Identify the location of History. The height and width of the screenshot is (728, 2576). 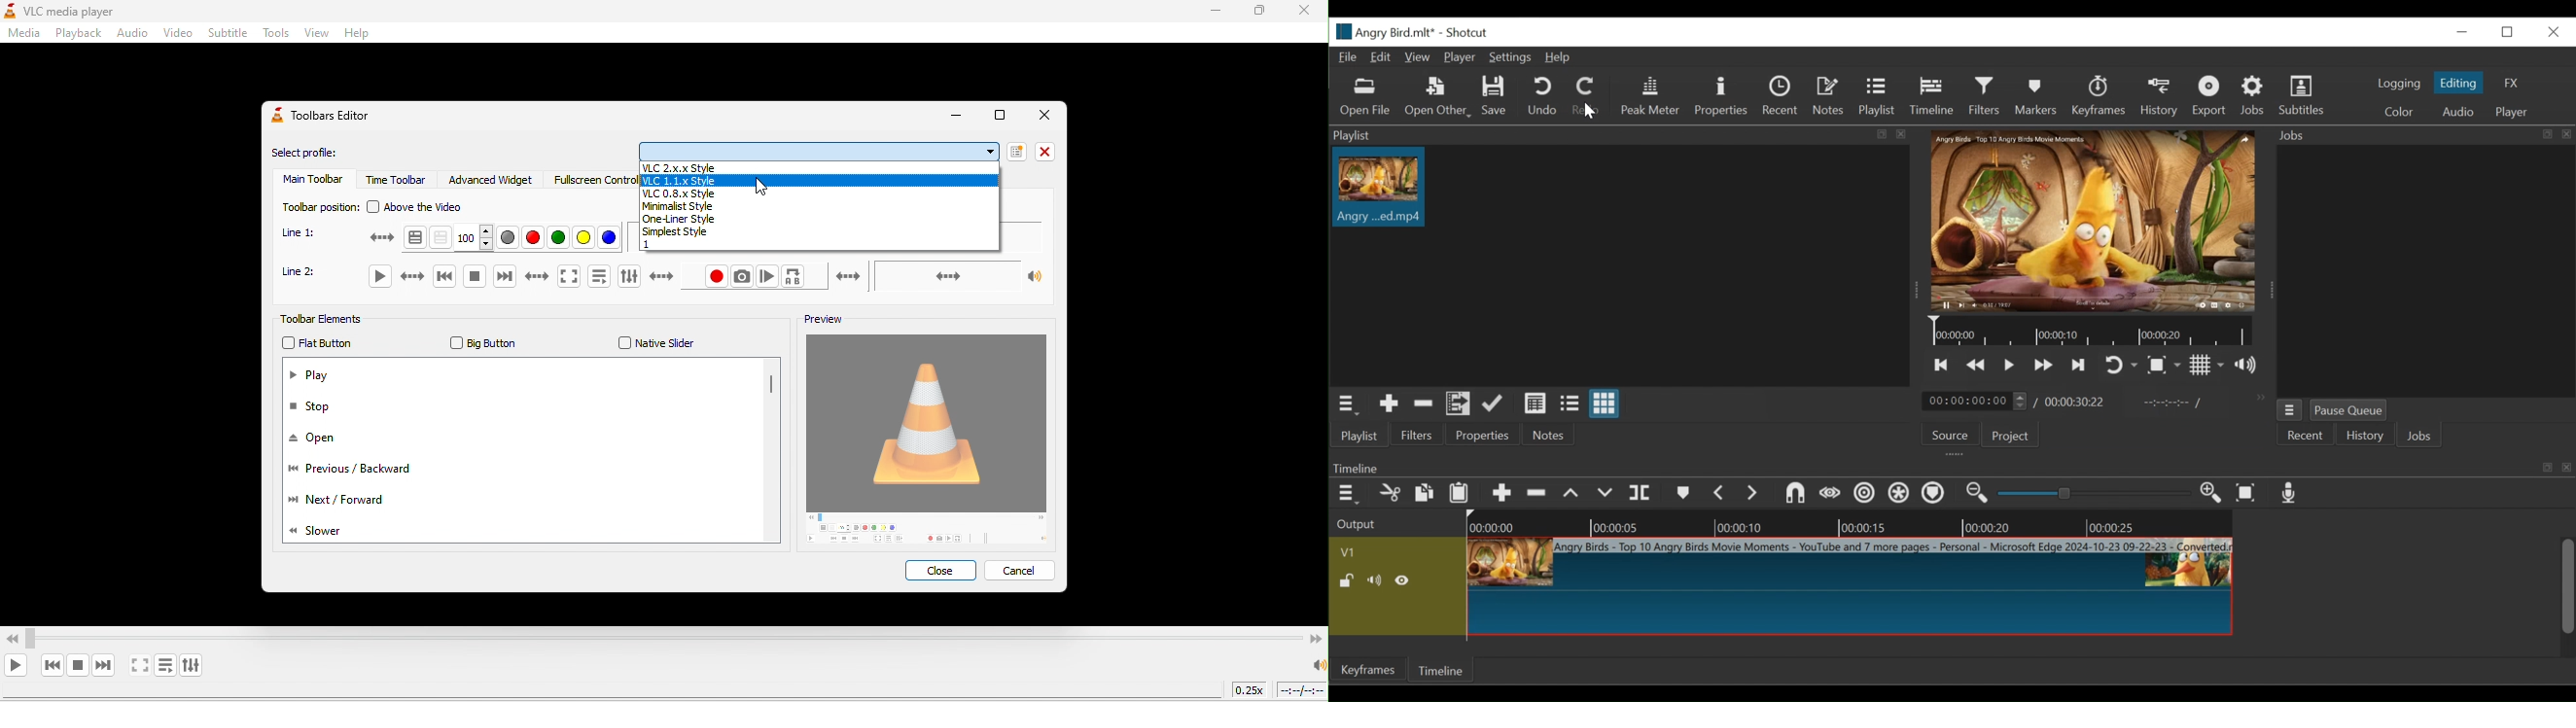
(2365, 437).